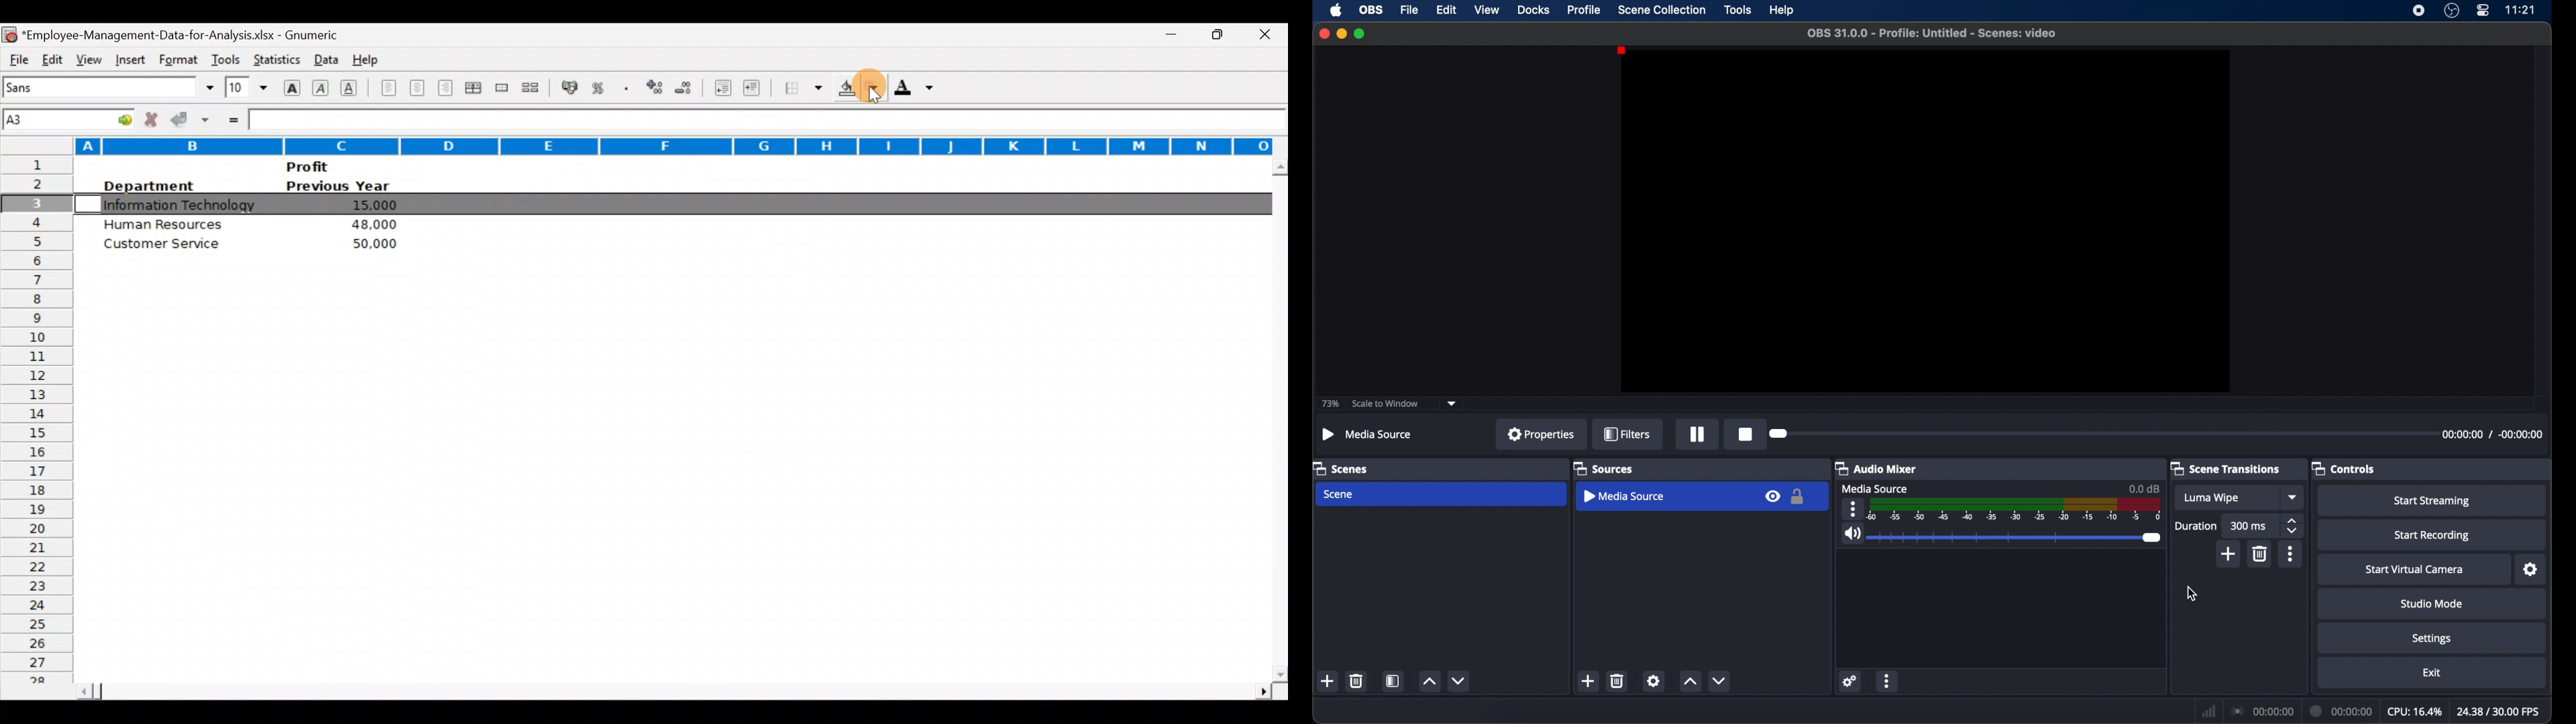 This screenshot has width=2576, height=728. I want to click on Maximize, so click(1223, 33).